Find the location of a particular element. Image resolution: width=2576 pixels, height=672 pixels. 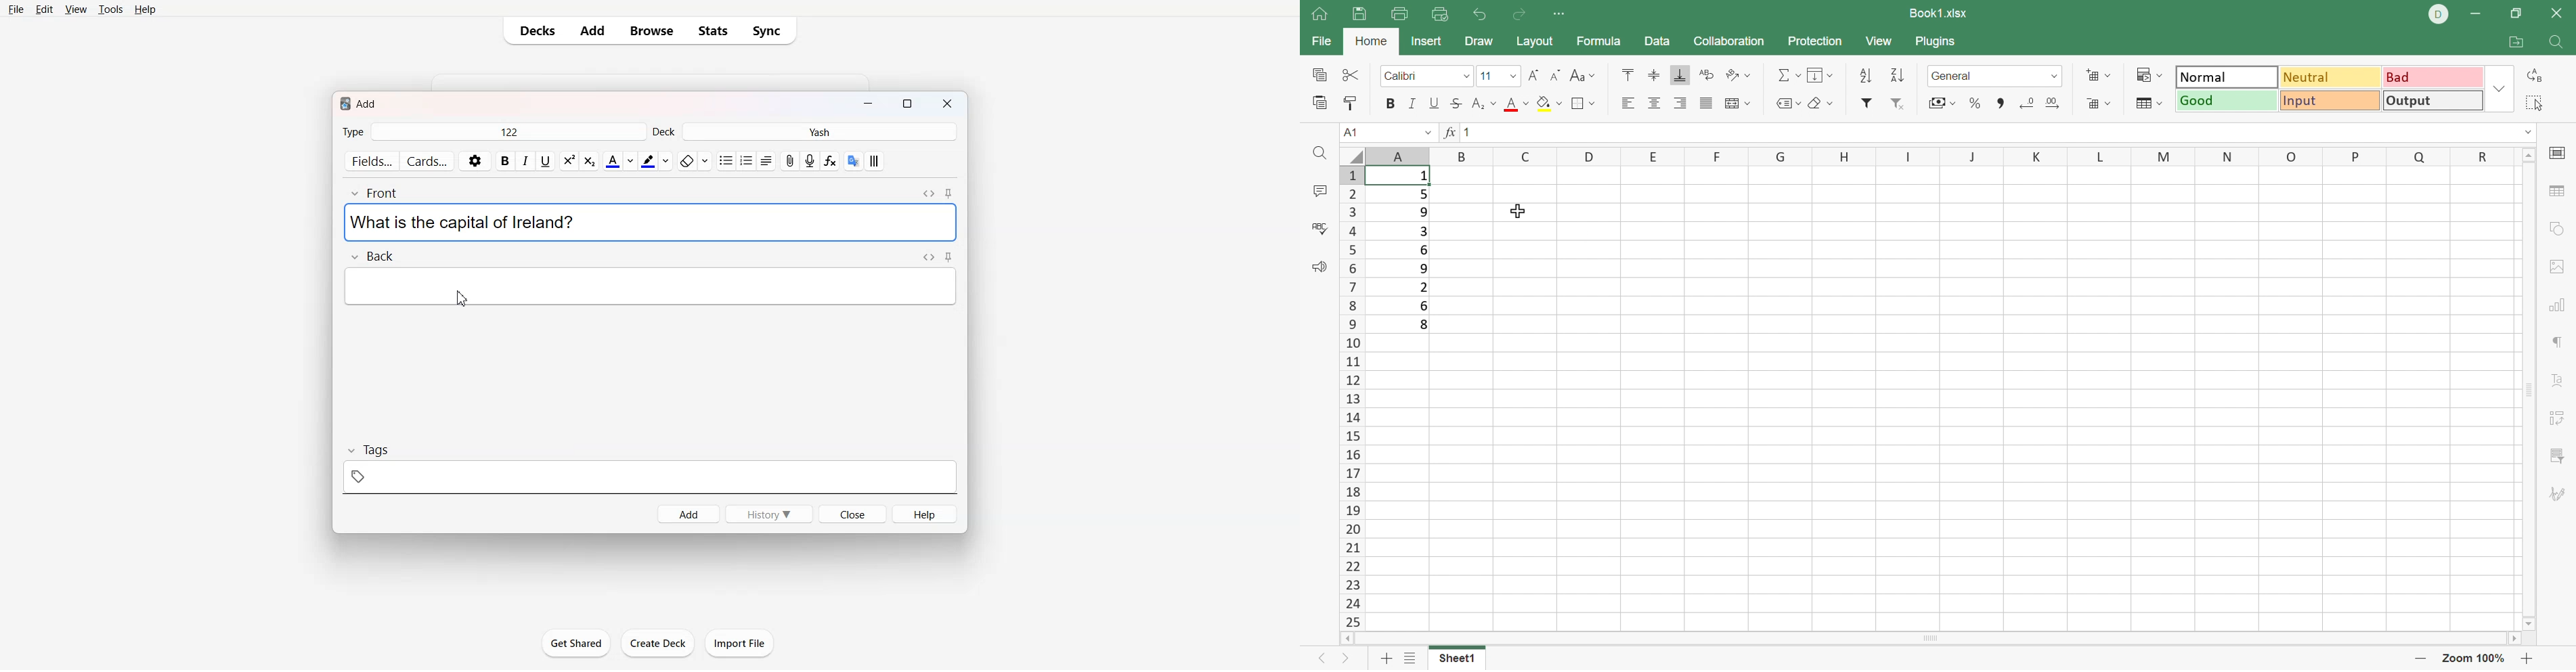

Customize quick access toolbar is located at coordinates (1560, 15).